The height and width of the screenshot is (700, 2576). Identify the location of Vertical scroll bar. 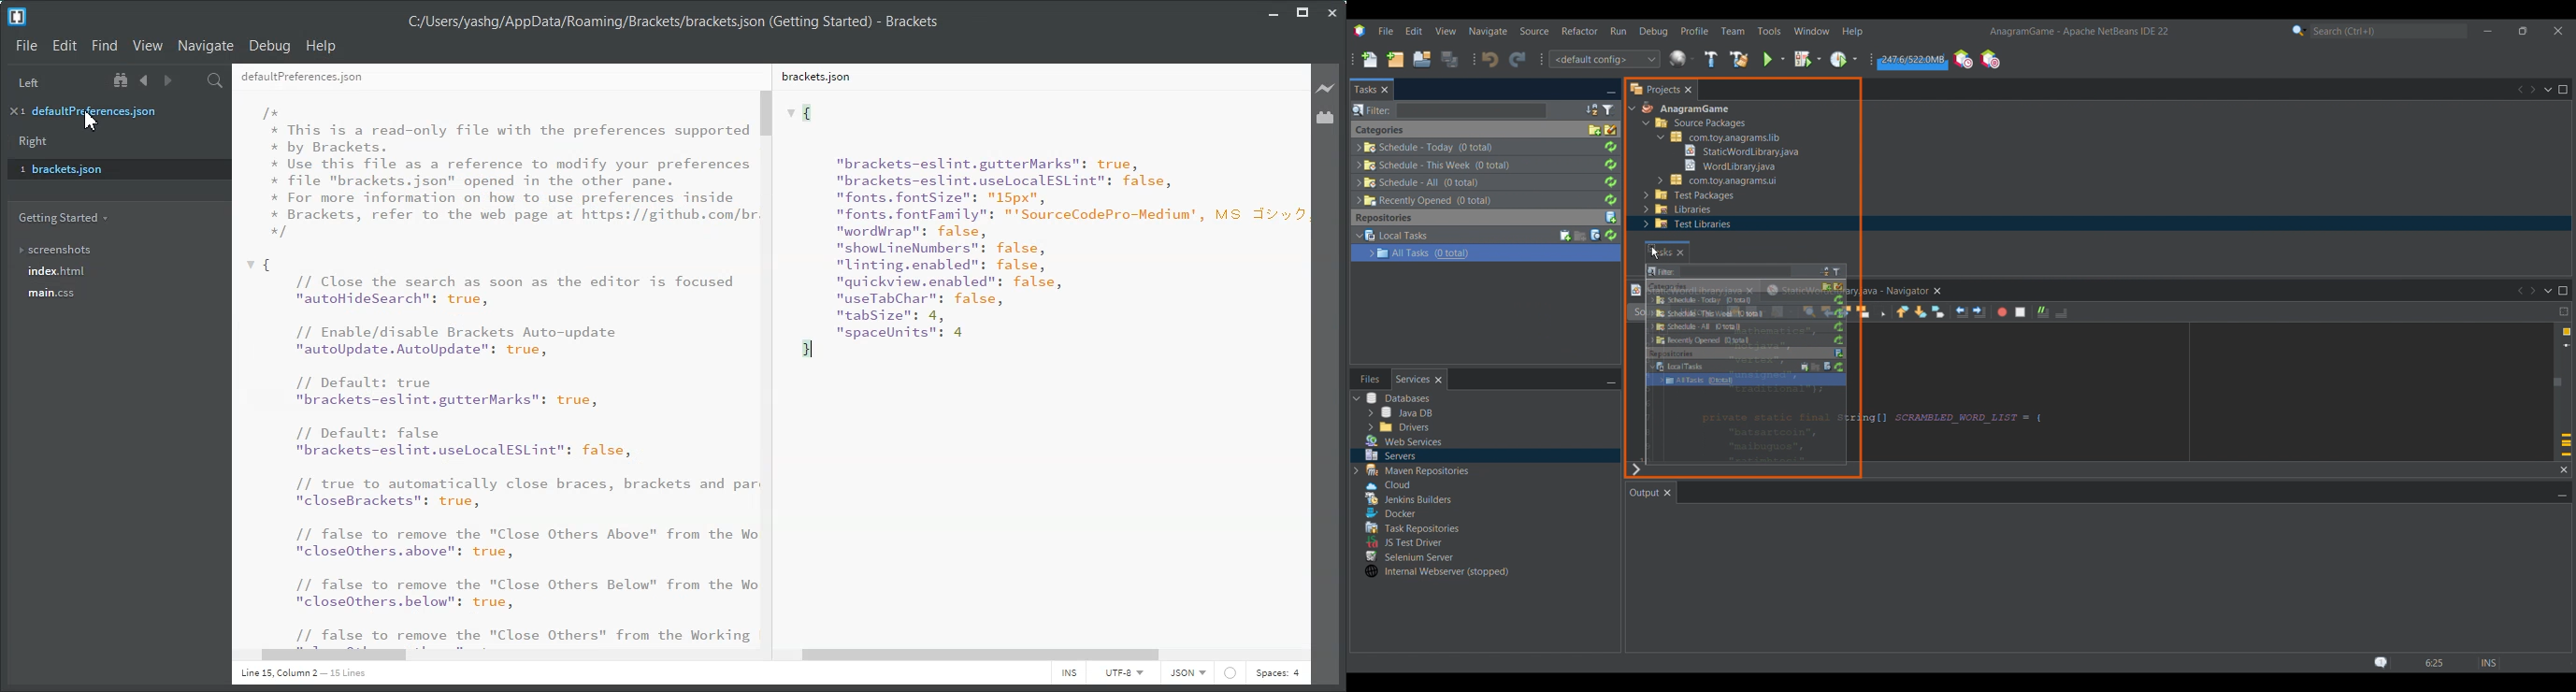
(1304, 353).